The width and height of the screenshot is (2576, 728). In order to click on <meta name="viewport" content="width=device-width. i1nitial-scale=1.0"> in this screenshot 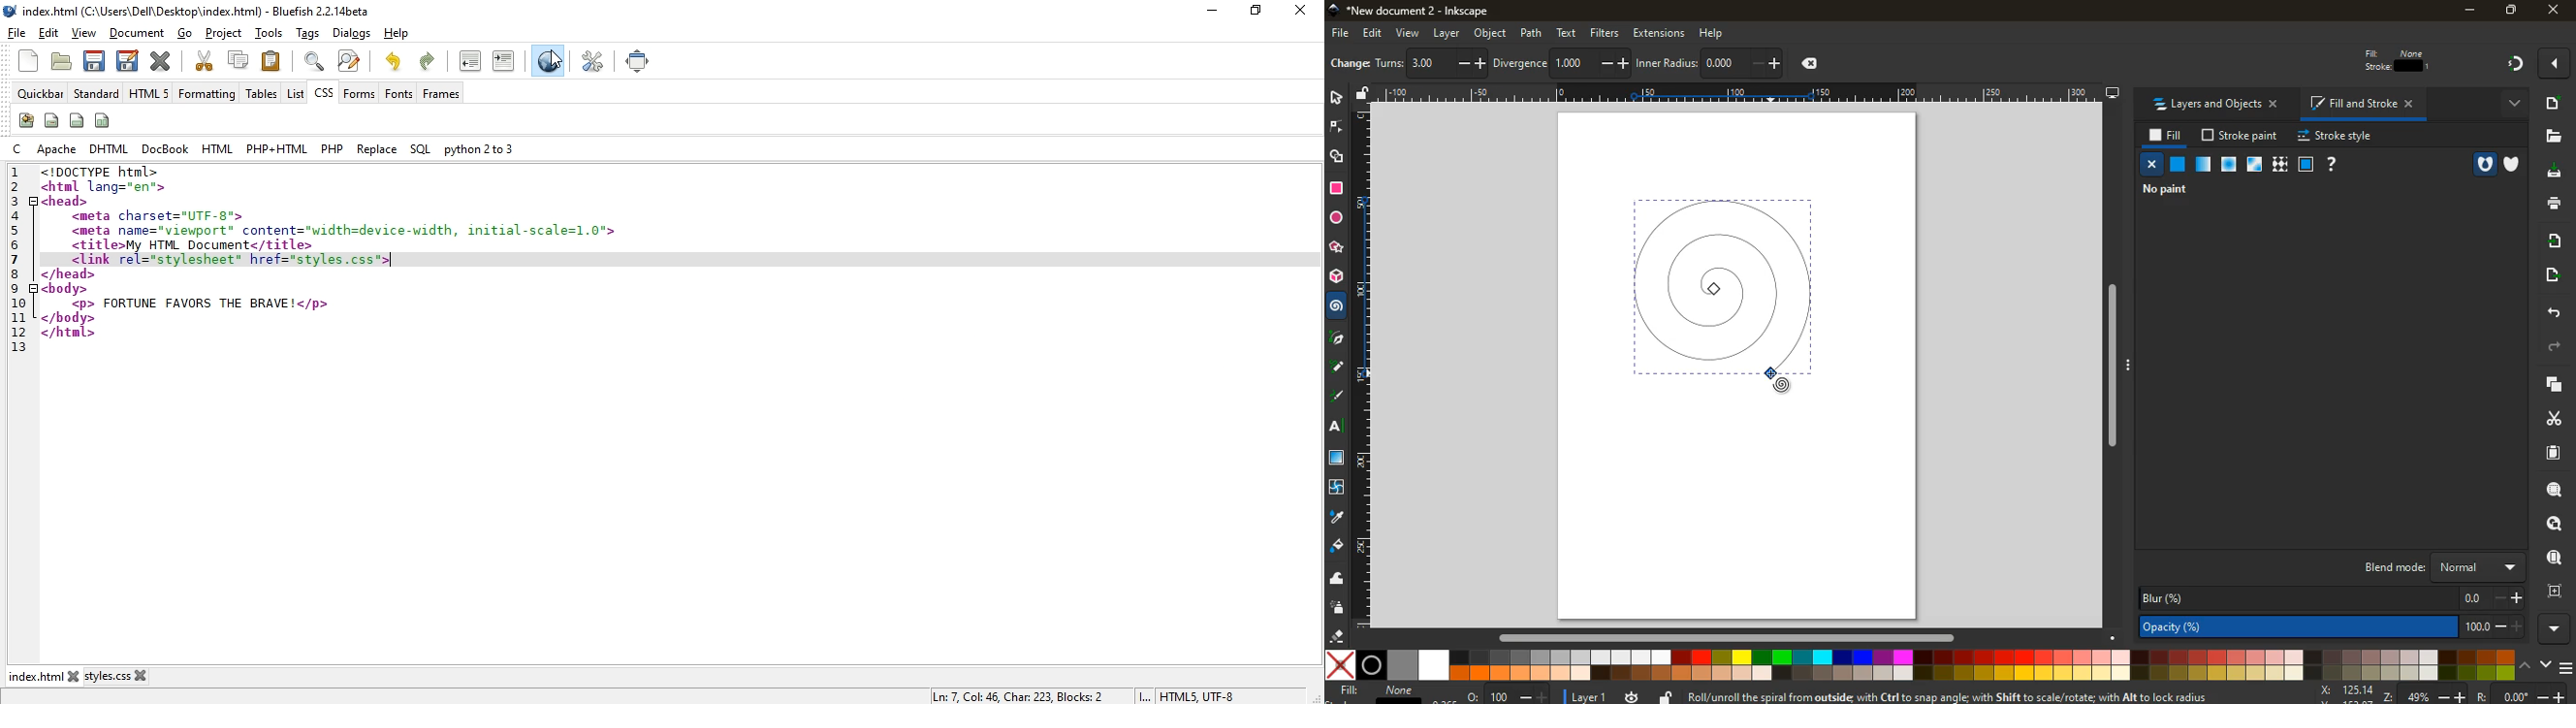, I will do `click(345, 229)`.